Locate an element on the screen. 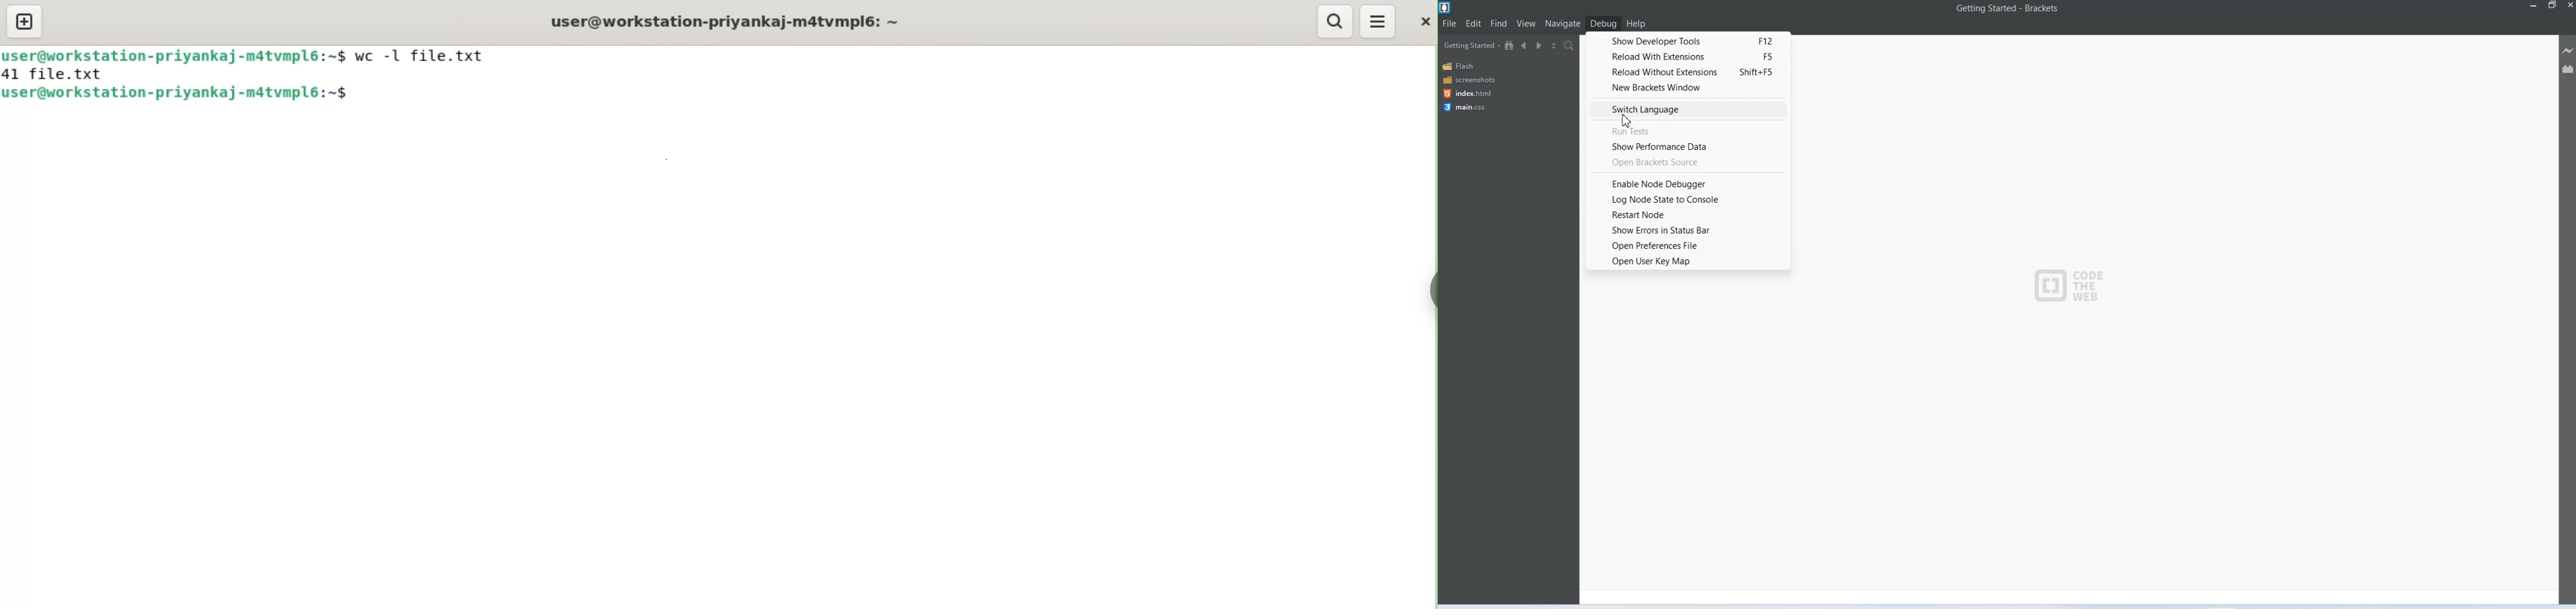 The width and height of the screenshot is (2576, 616). Show errors in status bar is located at coordinates (1689, 231).